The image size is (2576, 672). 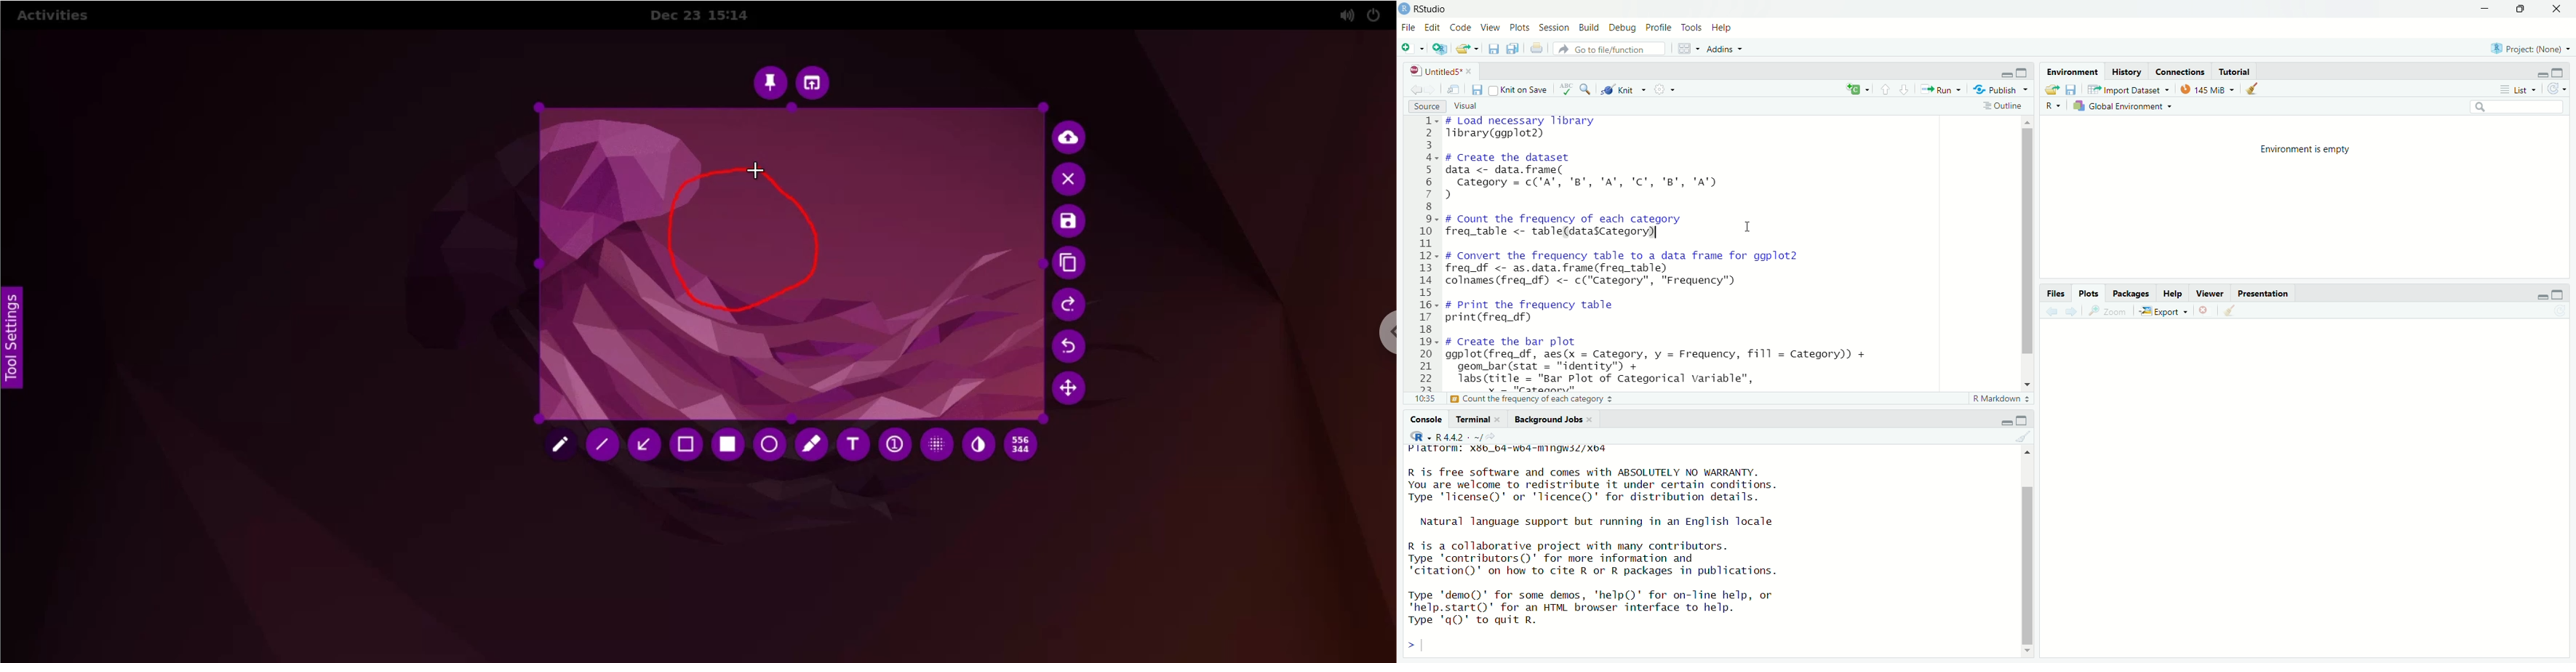 I want to click on R markdown, so click(x=2002, y=399).